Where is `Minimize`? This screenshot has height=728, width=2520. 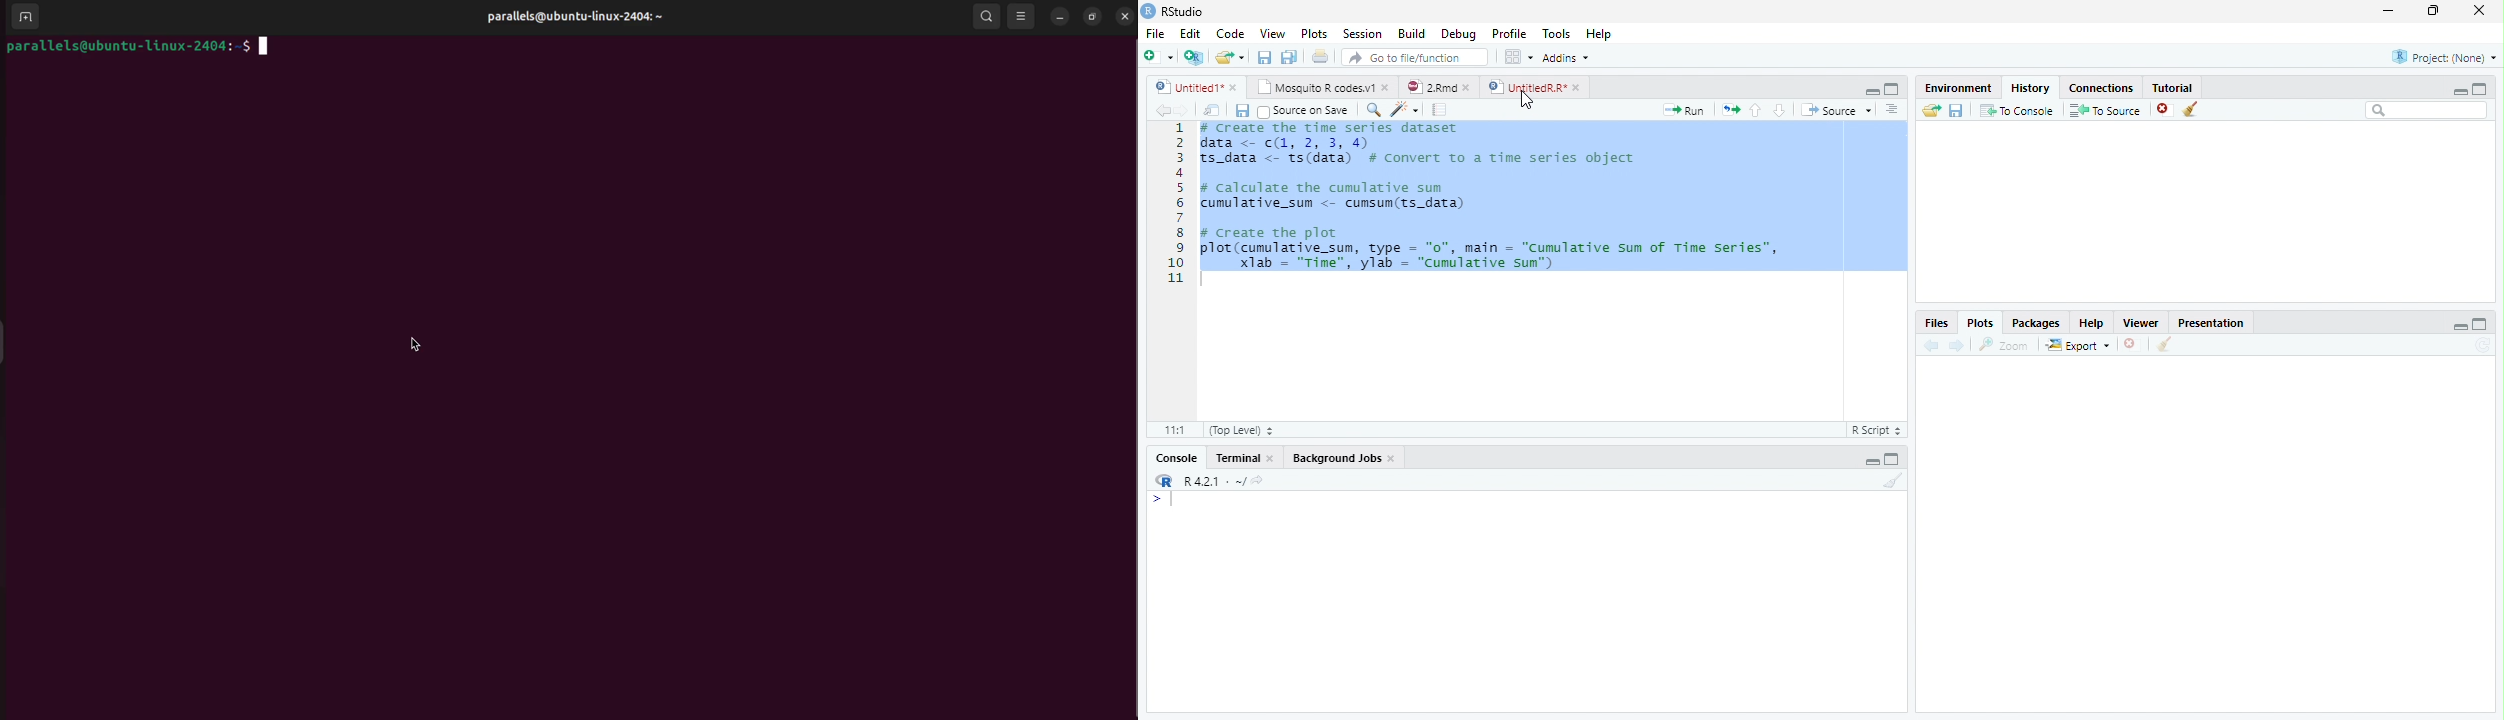 Minimize is located at coordinates (1871, 462).